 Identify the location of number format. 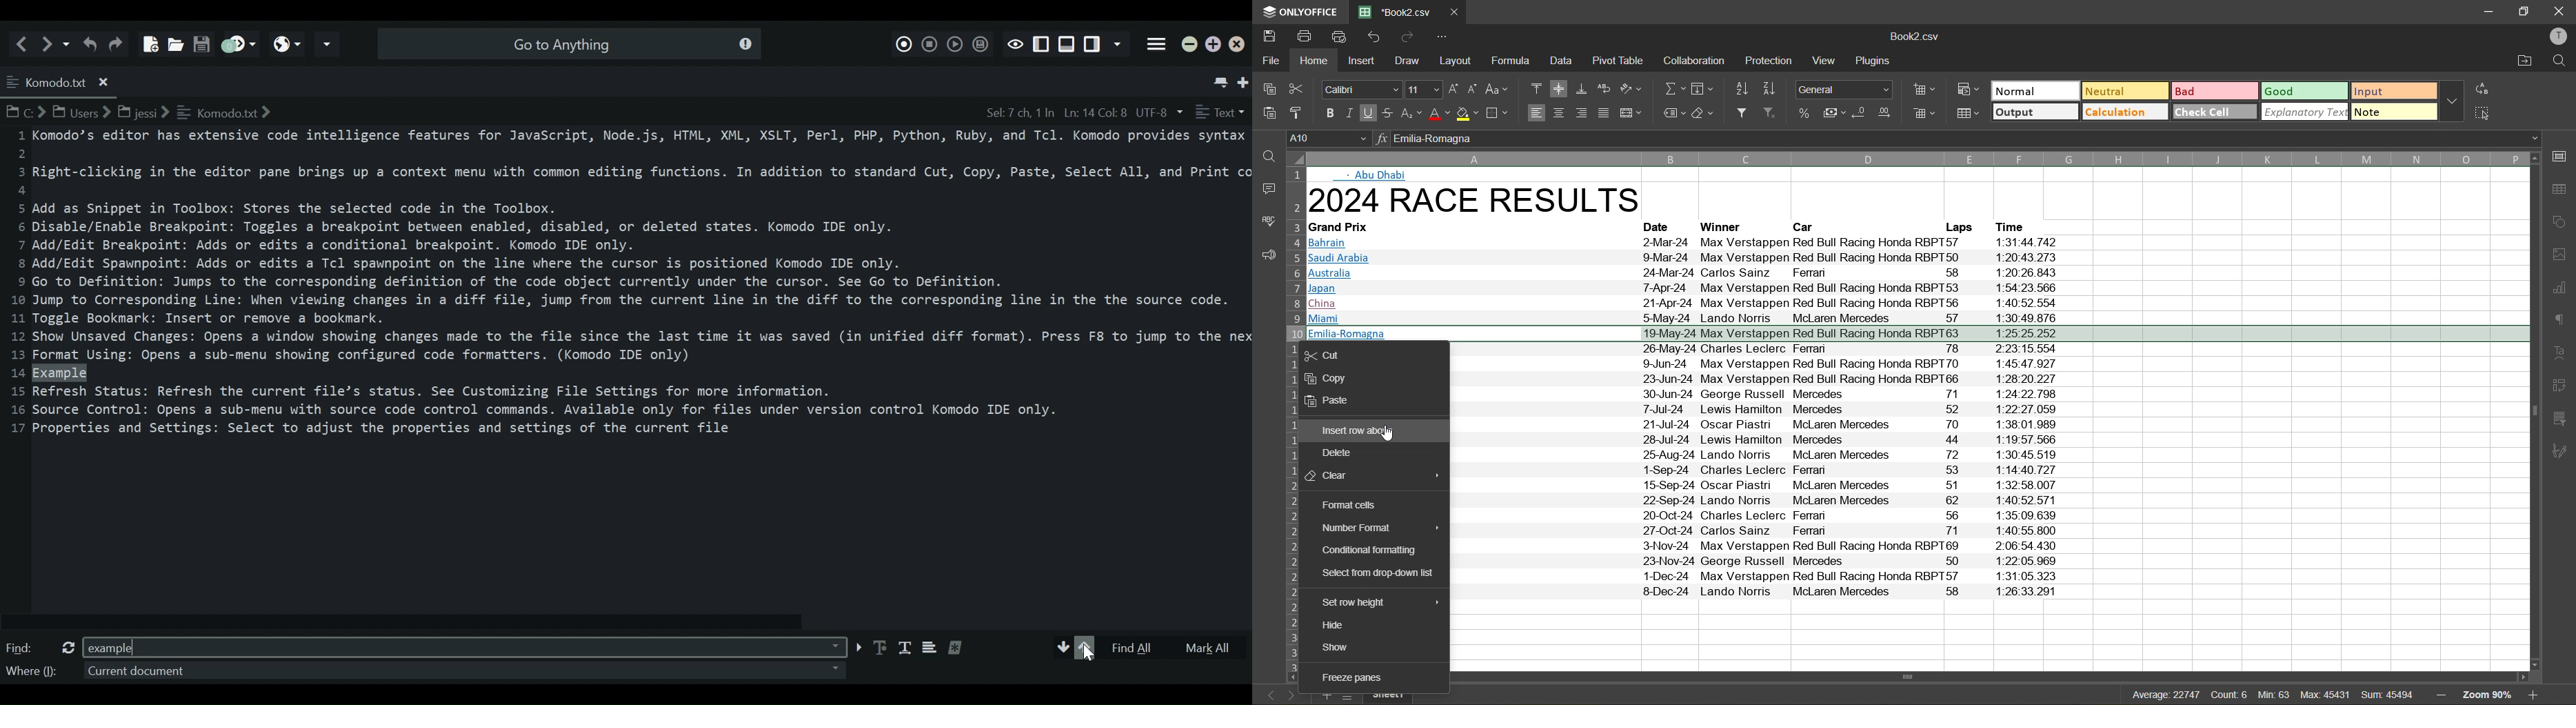
(1376, 527).